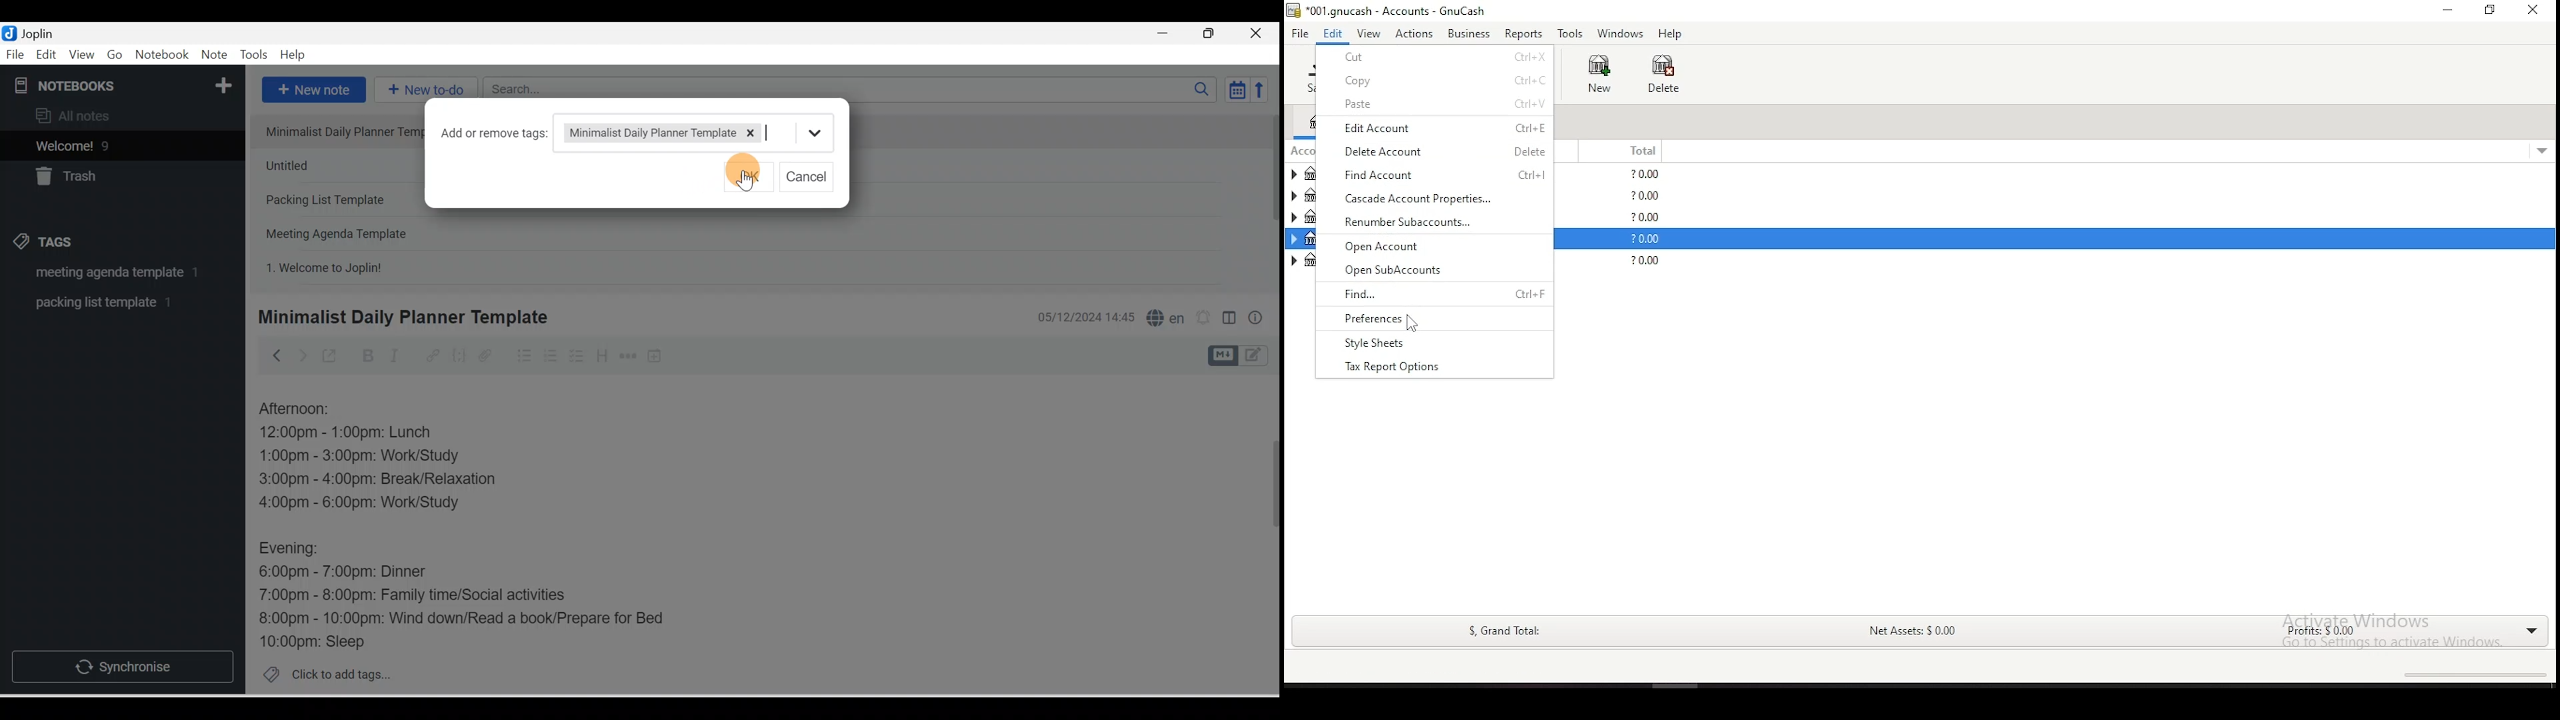 This screenshot has height=728, width=2576. I want to click on Date & time, so click(1083, 317).